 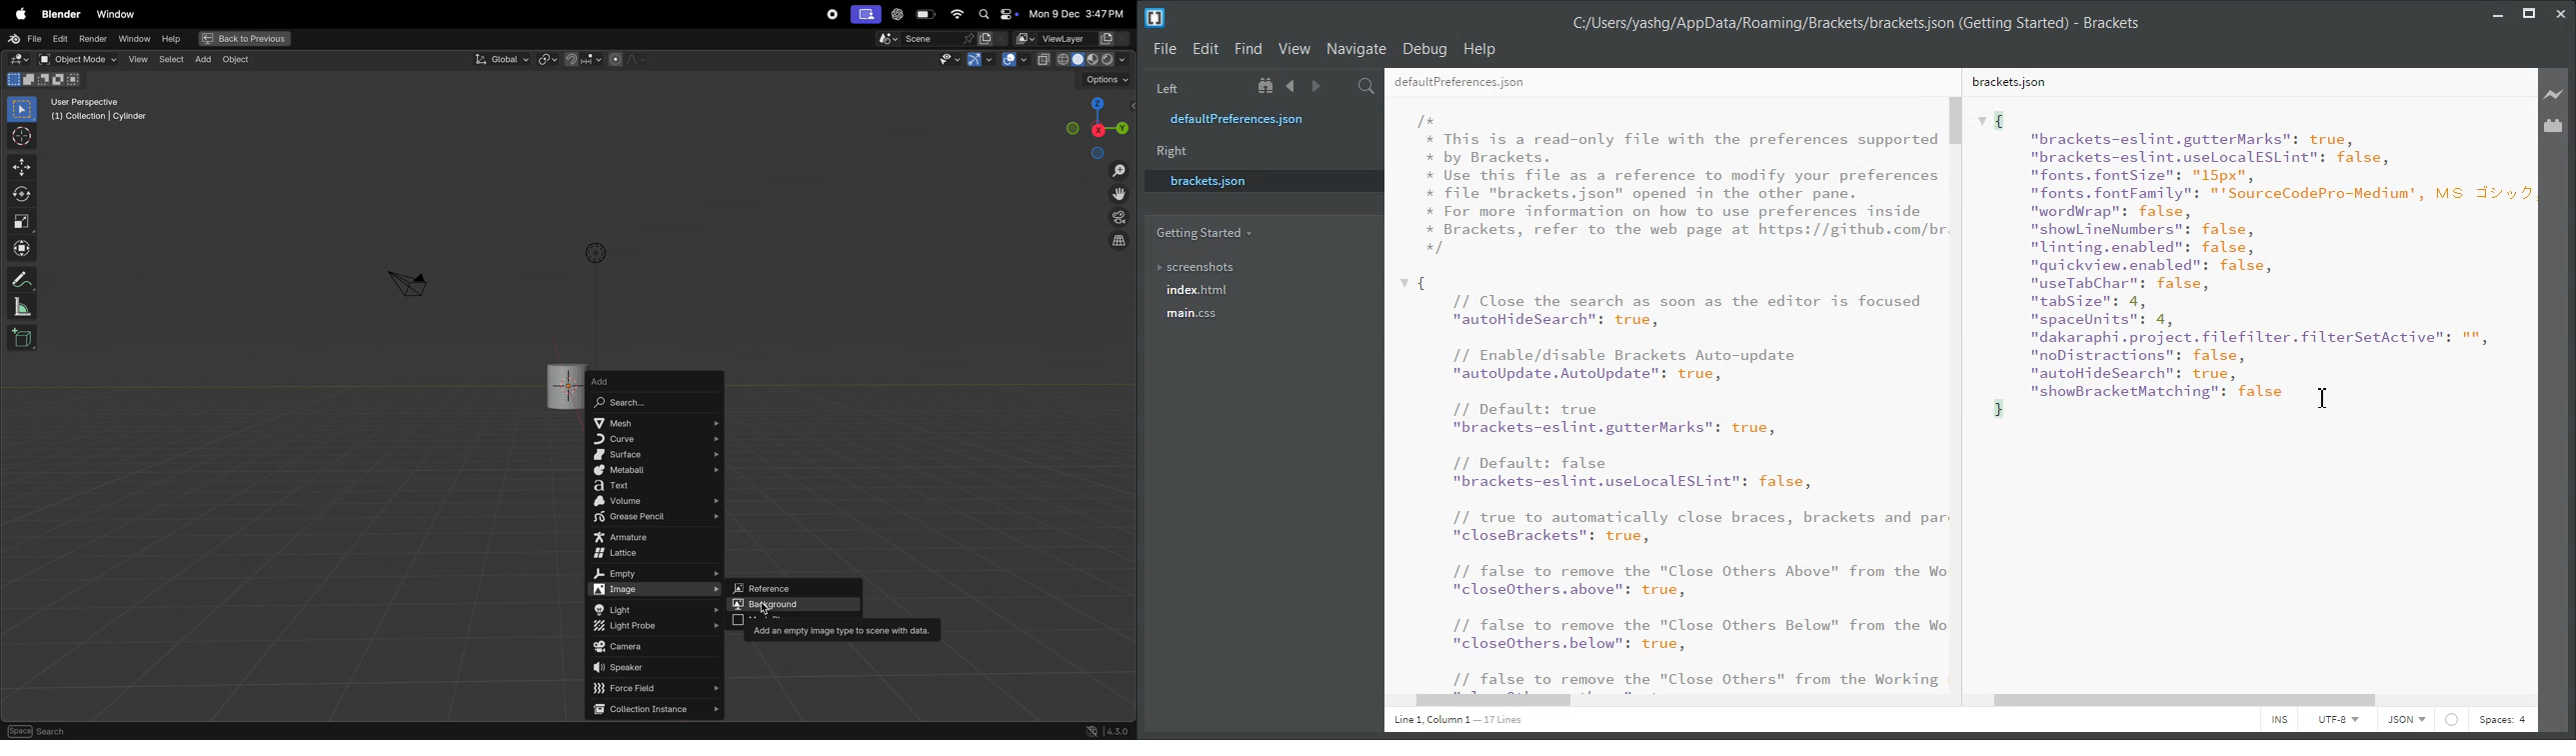 What do you see at coordinates (116, 12) in the screenshot?
I see `Windows` at bounding box center [116, 12].